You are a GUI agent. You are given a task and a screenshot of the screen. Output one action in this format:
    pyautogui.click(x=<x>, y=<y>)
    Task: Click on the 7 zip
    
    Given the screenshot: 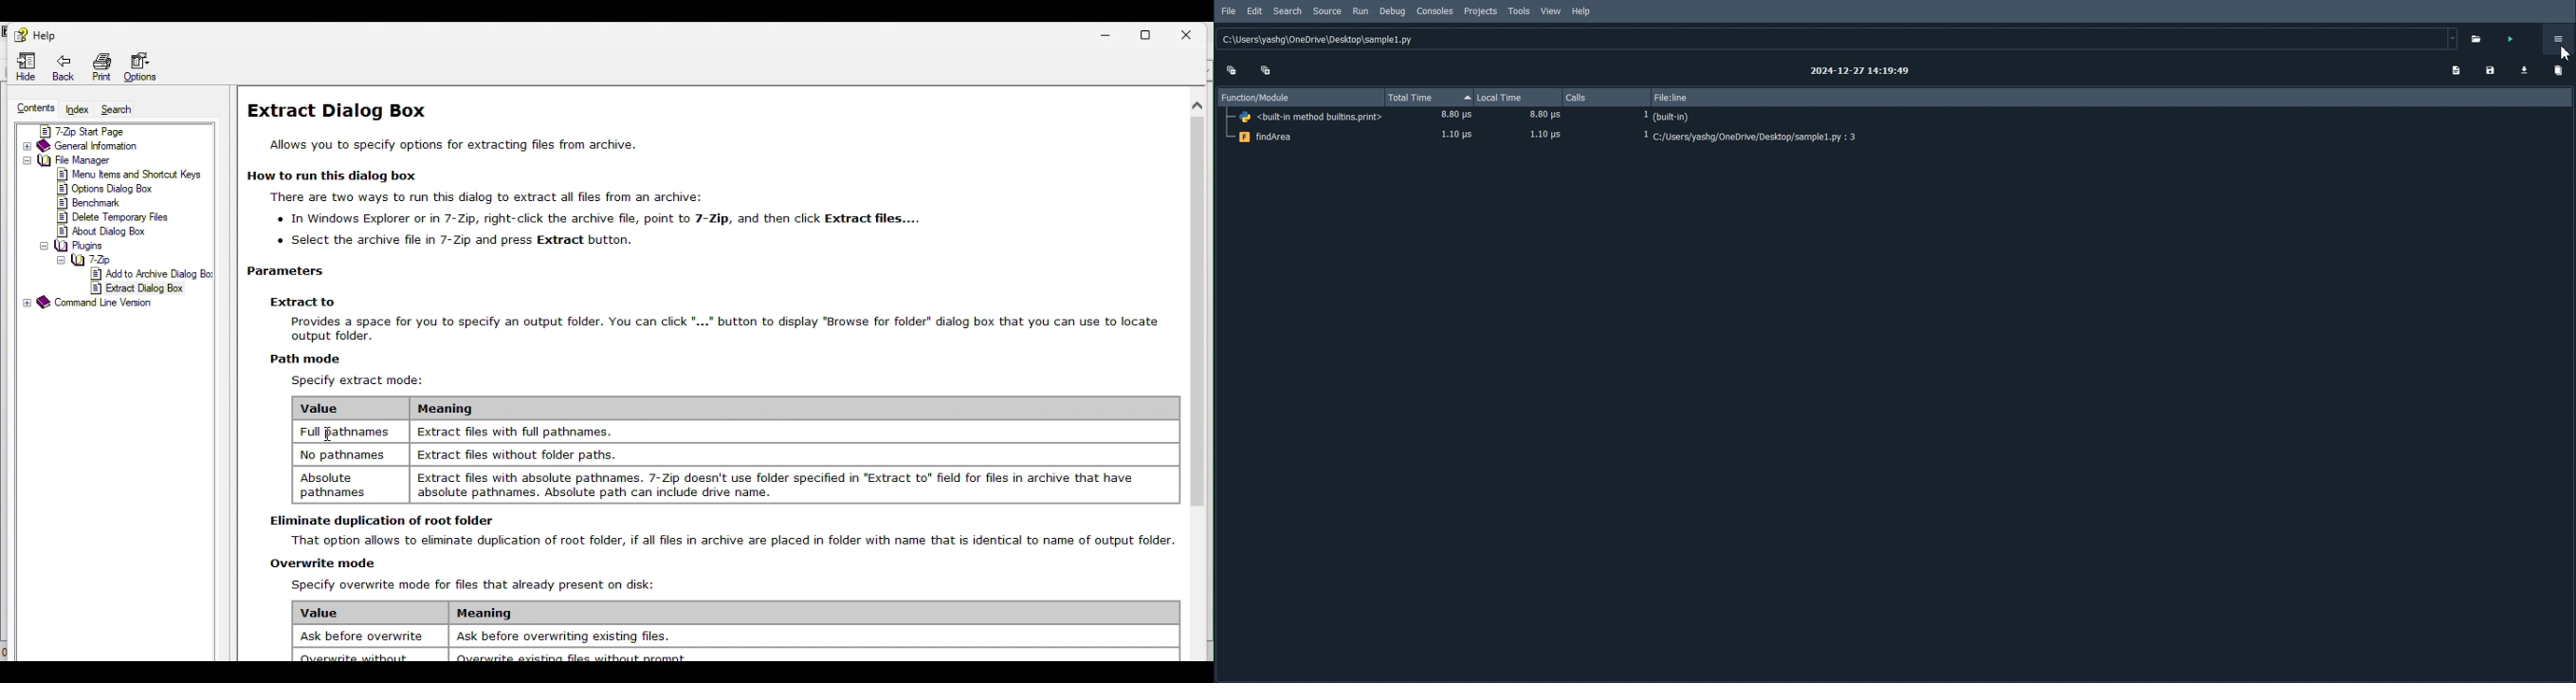 What is the action you would take?
    pyautogui.click(x=121, y=259)
    